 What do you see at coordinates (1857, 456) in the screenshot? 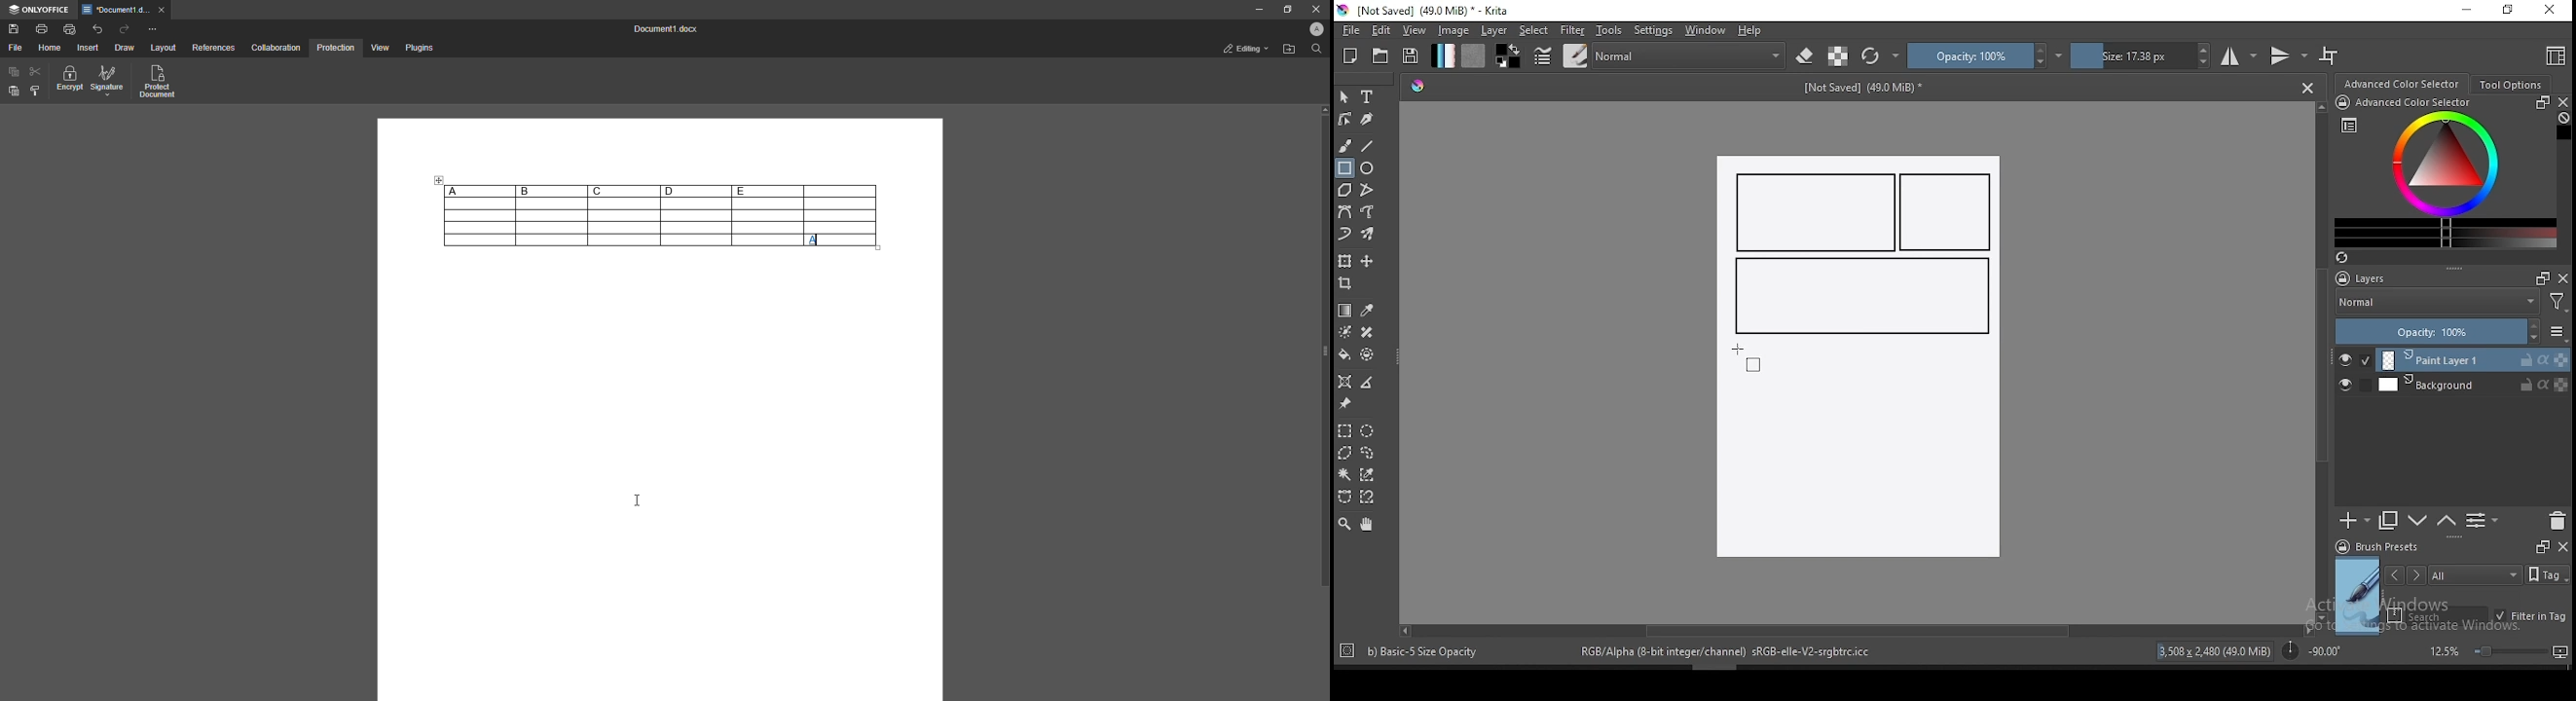
I see `Image` at bounding box center [1857, 456].